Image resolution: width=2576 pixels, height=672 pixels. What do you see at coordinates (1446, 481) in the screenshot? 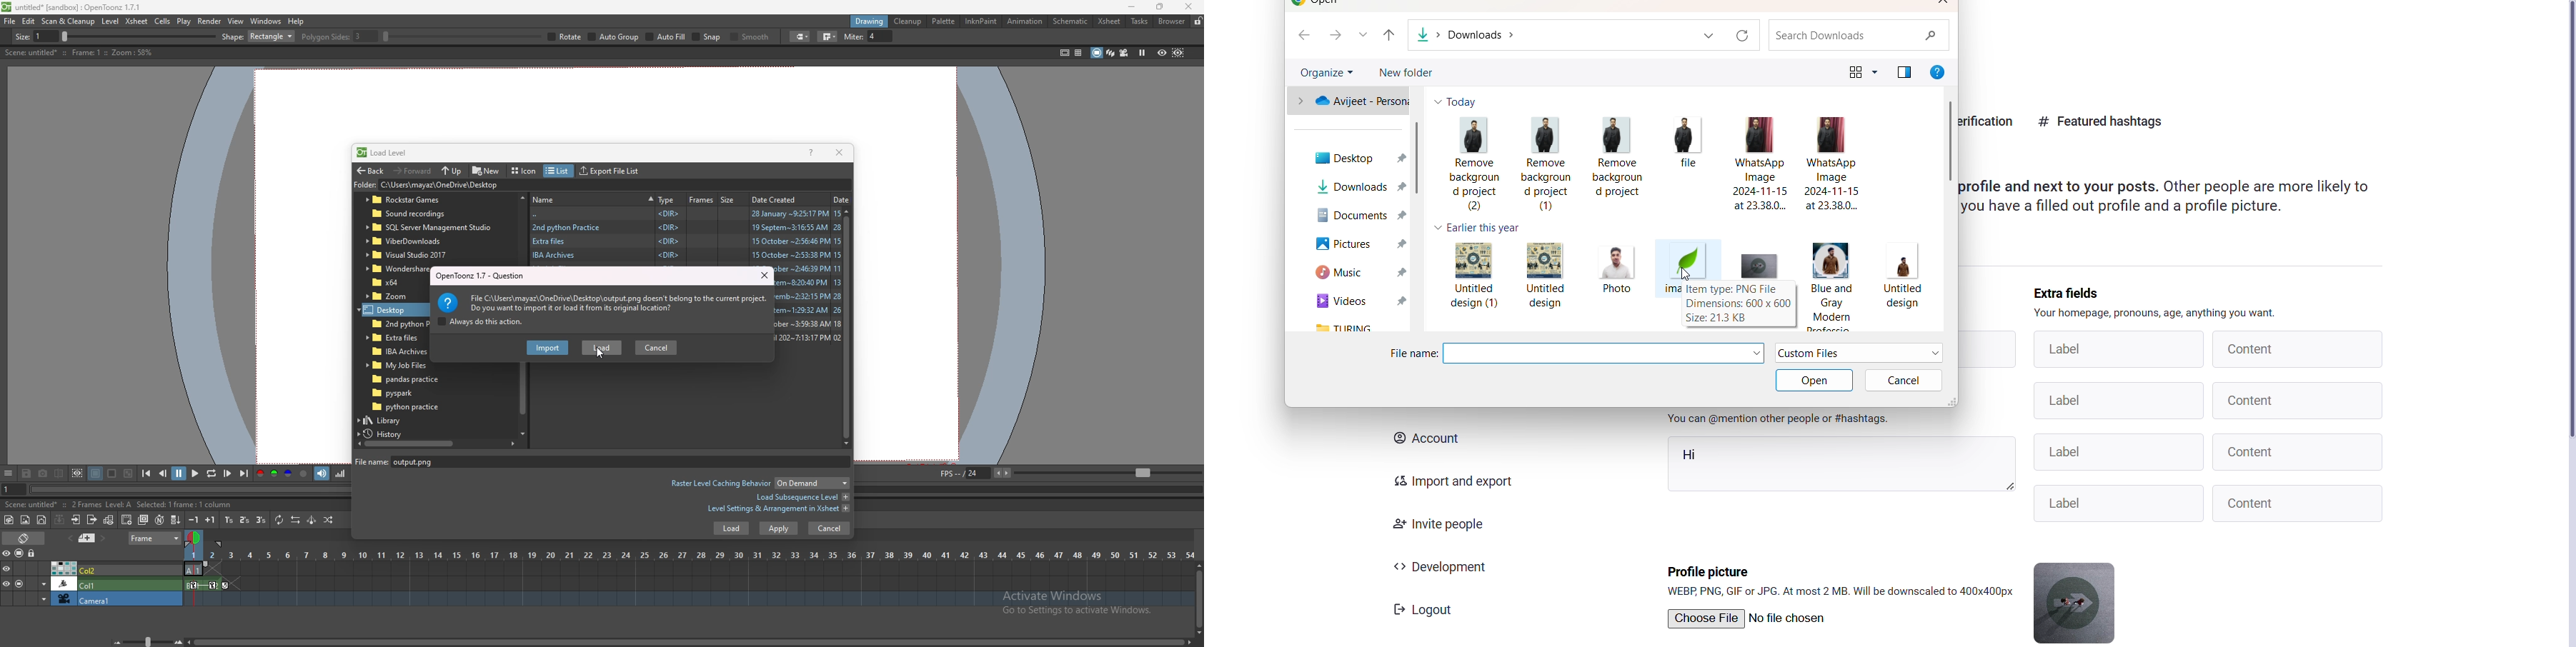
I see `import and export` at bounding box center [1446, 481].